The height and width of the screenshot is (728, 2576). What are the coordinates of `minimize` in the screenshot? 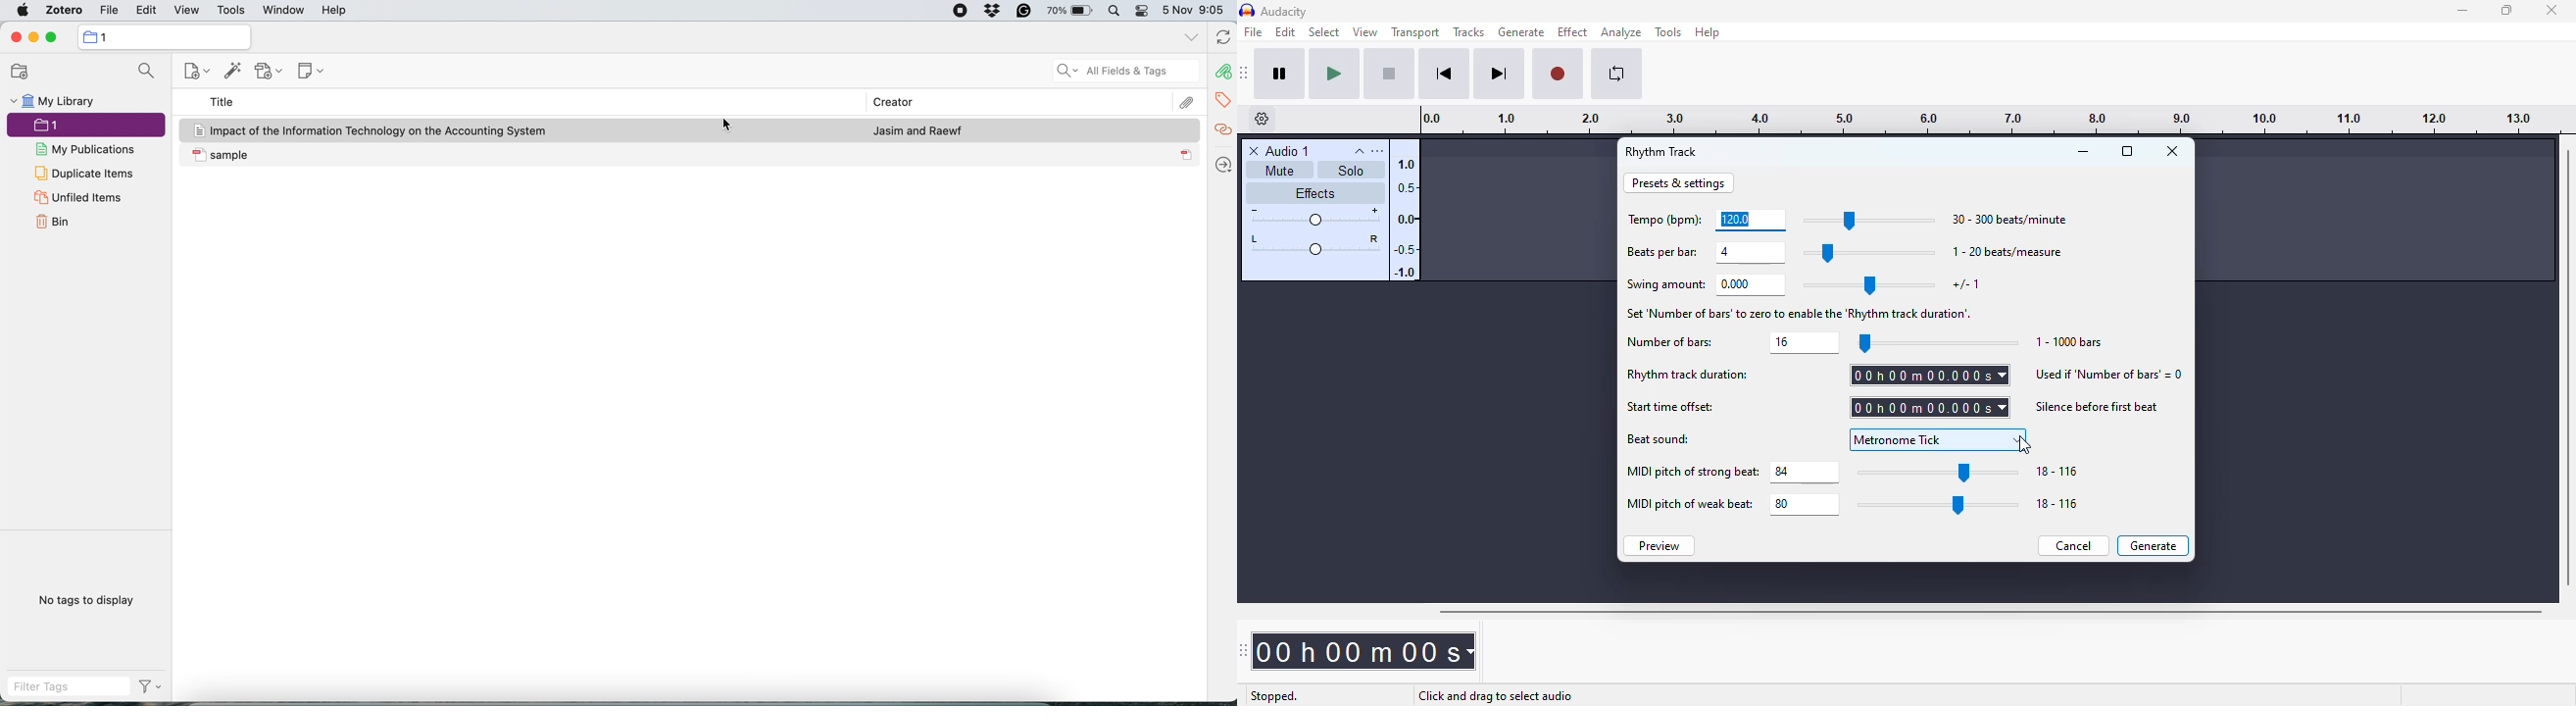 It's located at (2082, 151).